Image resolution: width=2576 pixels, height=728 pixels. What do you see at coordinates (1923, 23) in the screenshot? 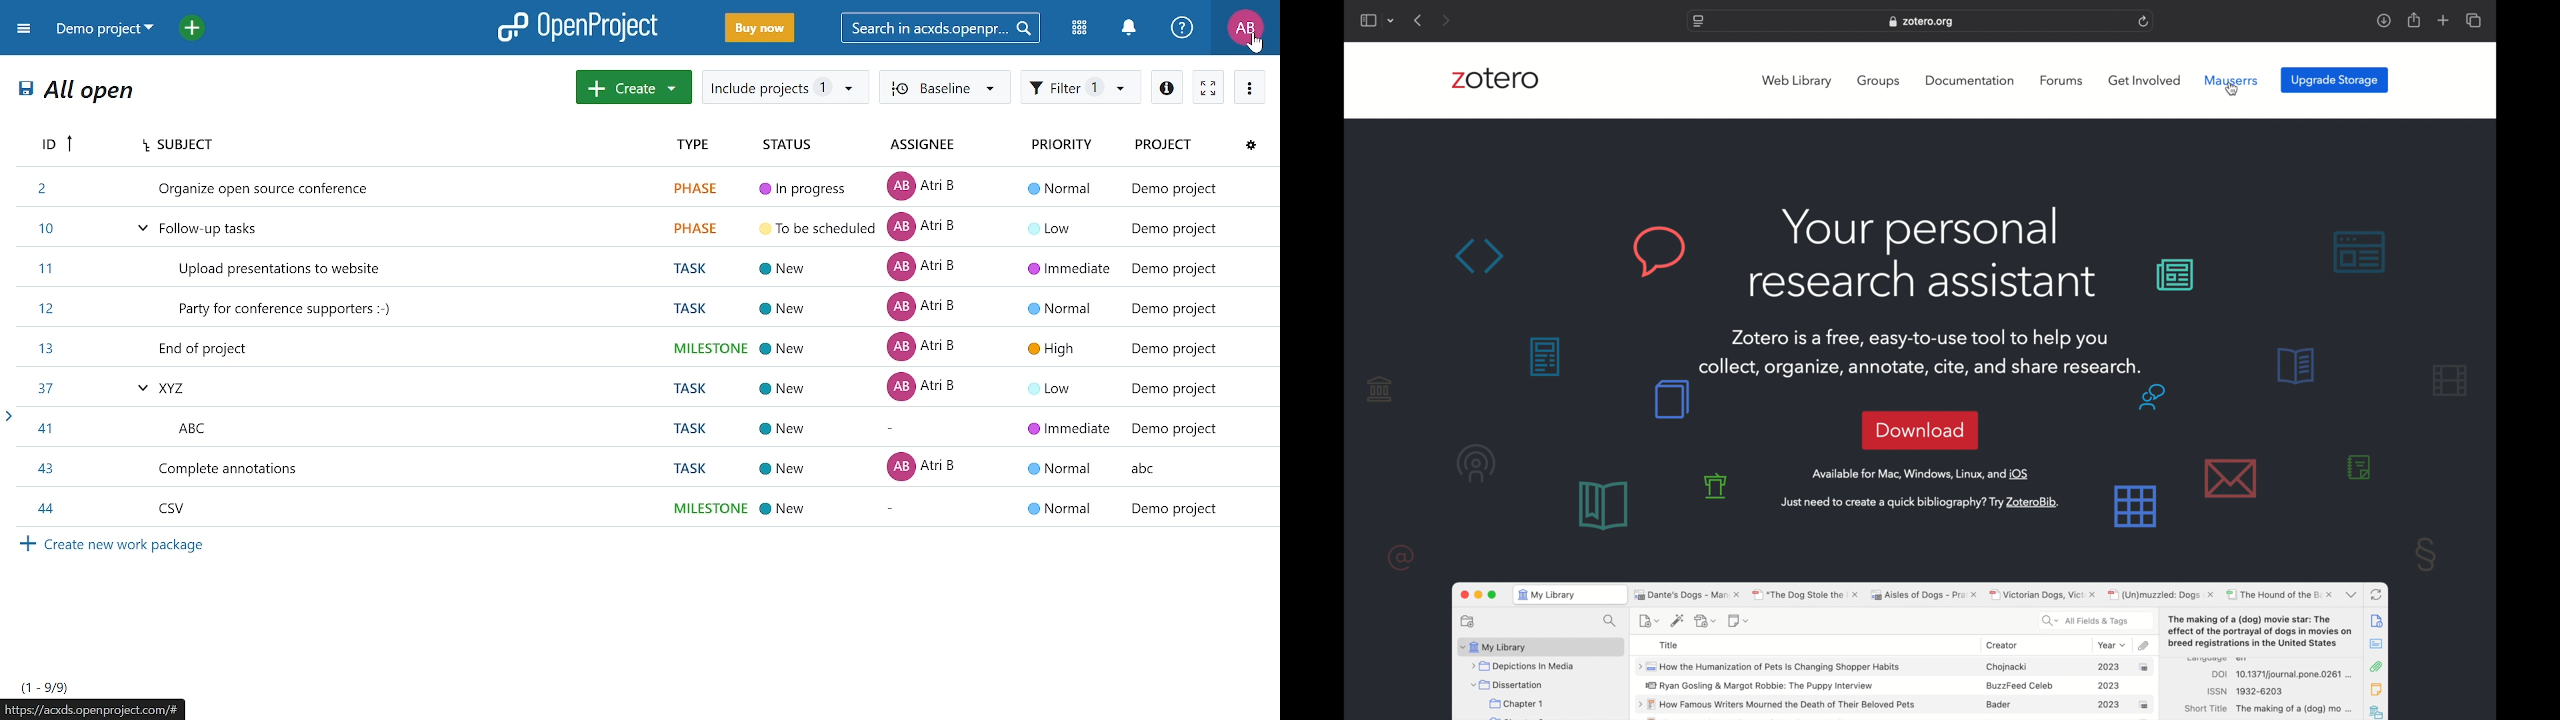
I see `web address` at bounding box center [1923, 23].